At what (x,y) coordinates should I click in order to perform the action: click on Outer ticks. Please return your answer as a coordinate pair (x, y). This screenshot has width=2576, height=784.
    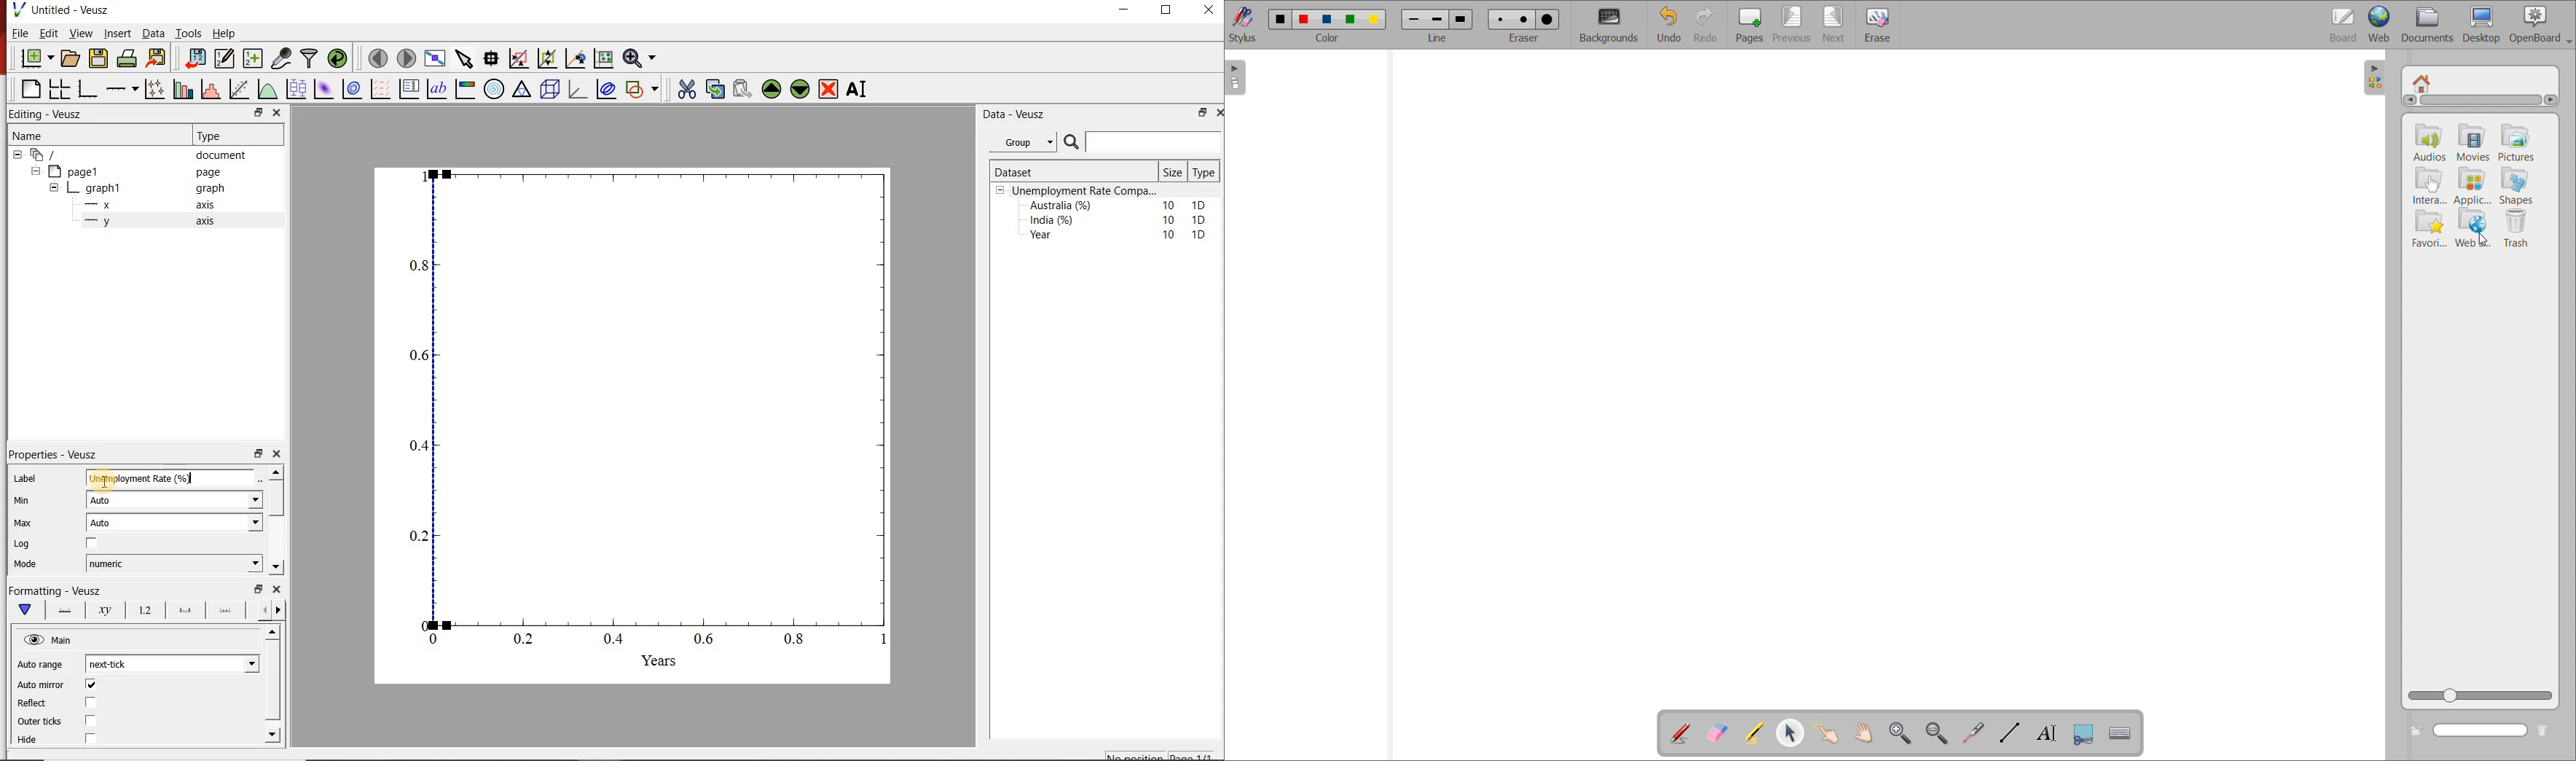
    Looking at the image, I should click on (40, 722).